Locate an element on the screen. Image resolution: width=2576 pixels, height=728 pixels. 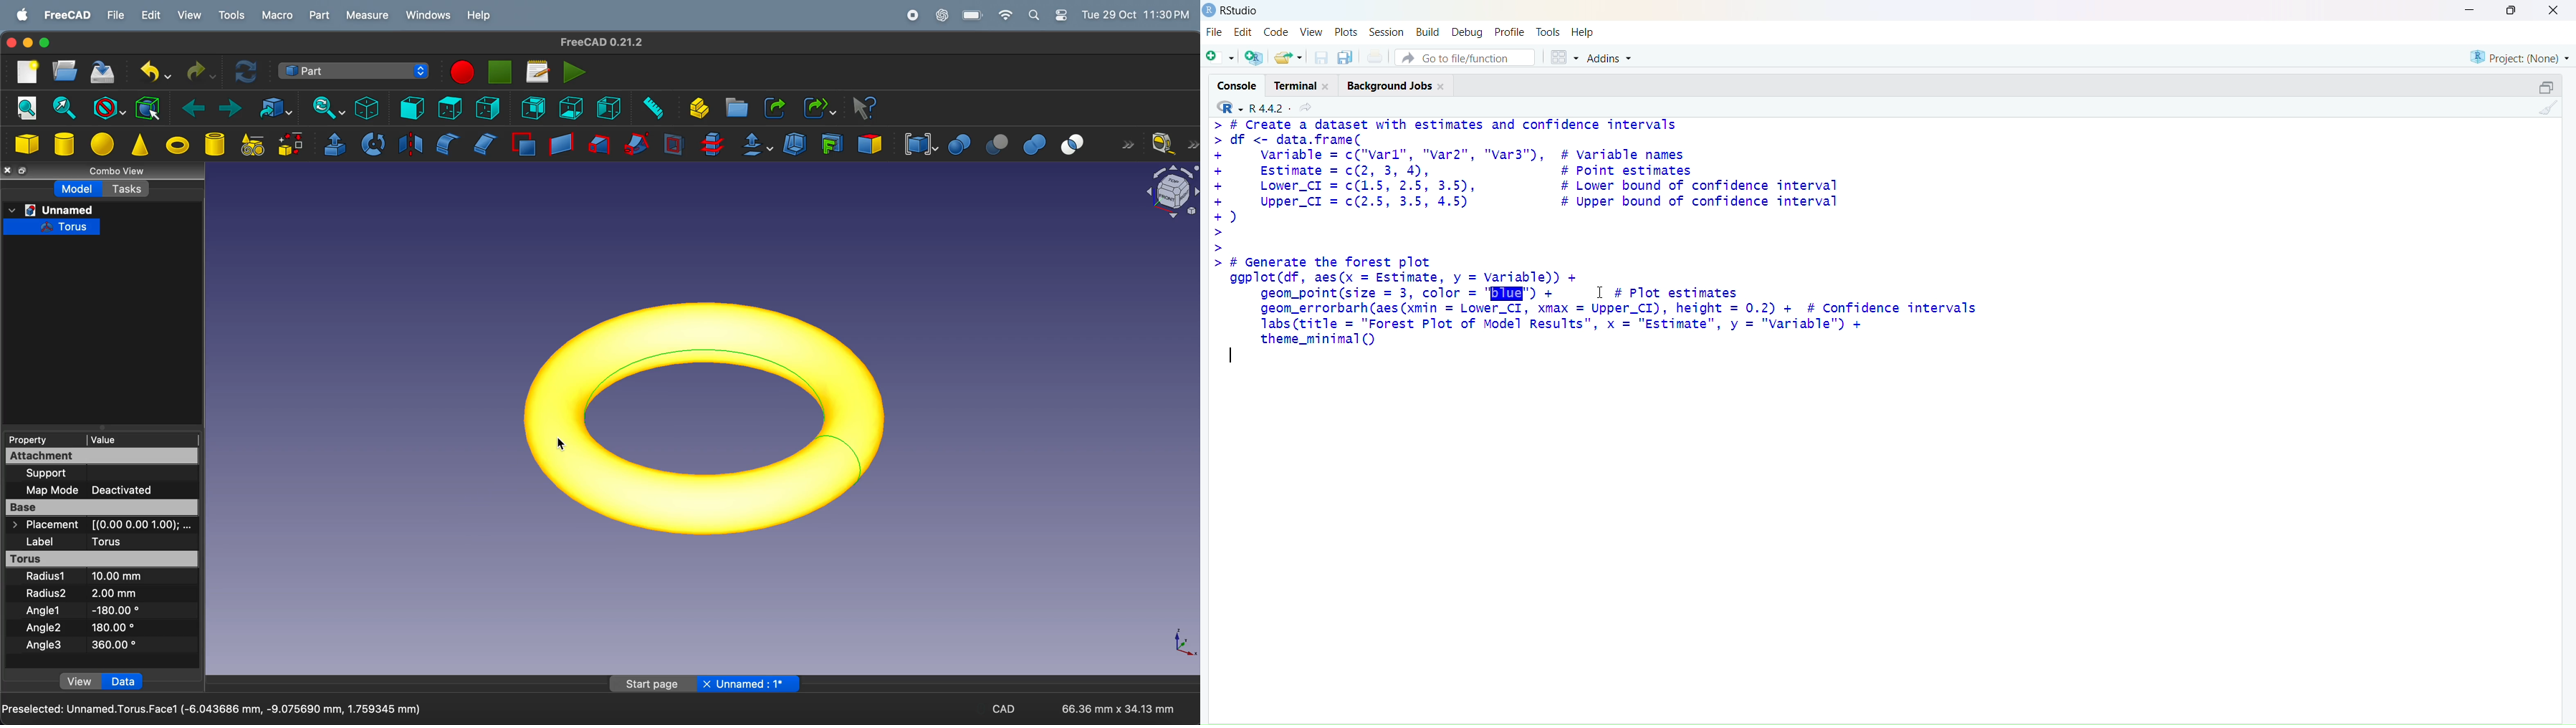
print is located at coordinates (1374, 57).